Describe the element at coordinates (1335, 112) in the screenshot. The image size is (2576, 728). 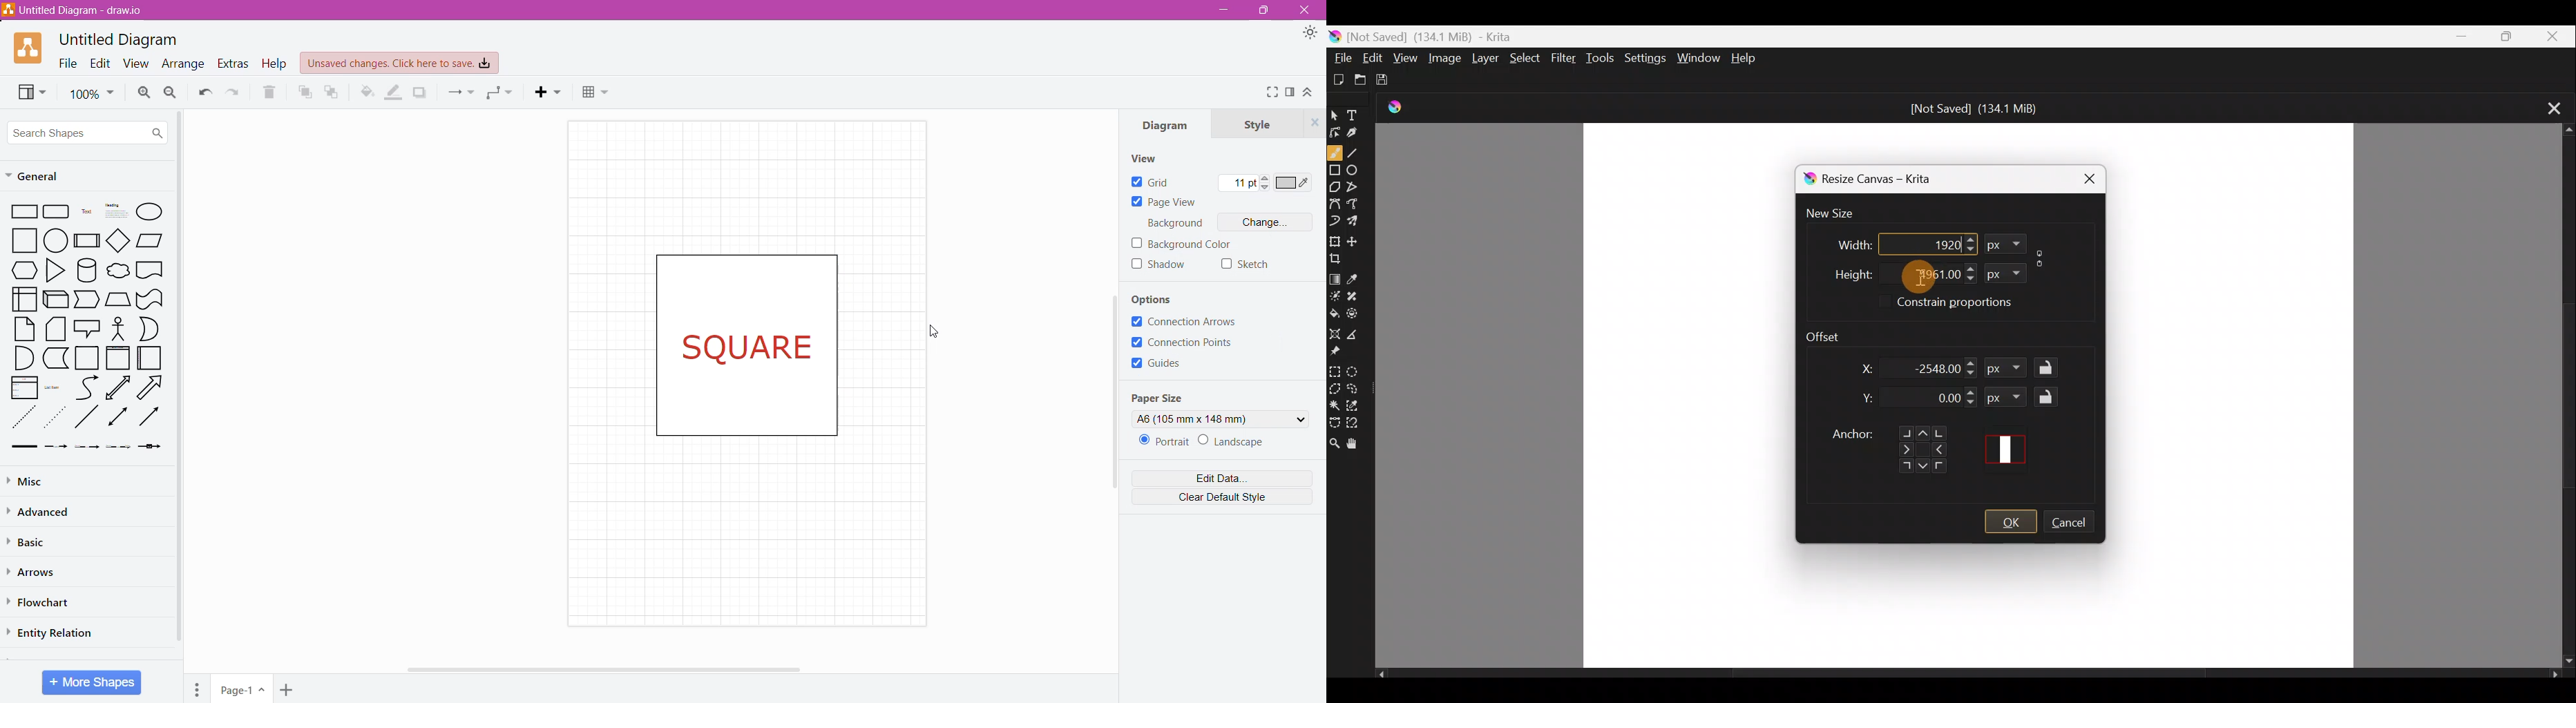
I see `Select shapes tool` at that location.